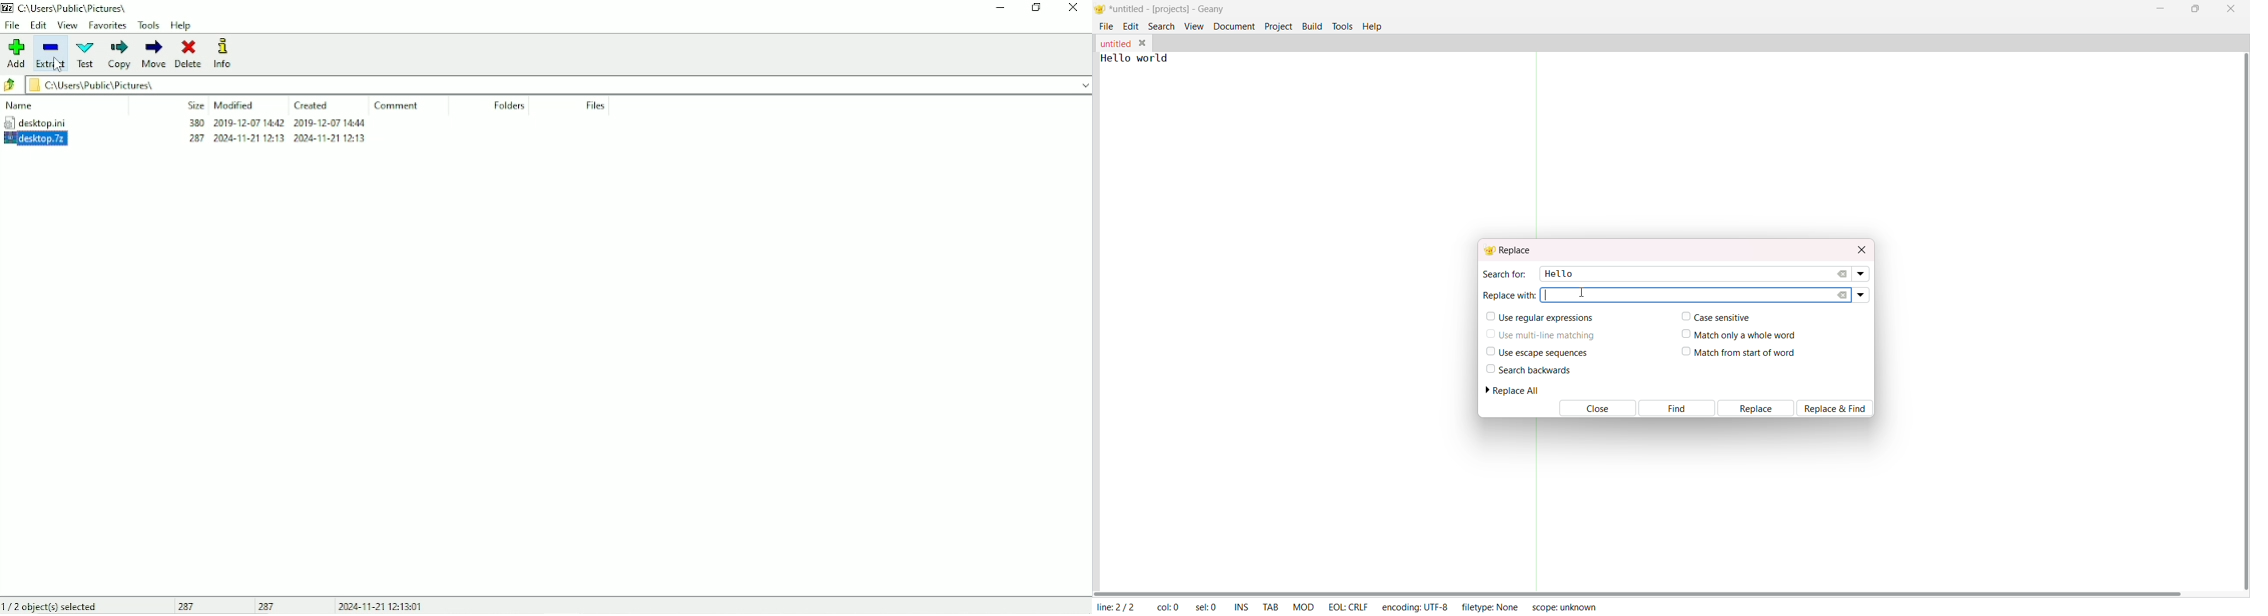 Image resolution: width=2268 pixels, height=616 pixels. Describe the element at coordinates (1739, 353) in the screenshot. I see `match from start of word` at that location.